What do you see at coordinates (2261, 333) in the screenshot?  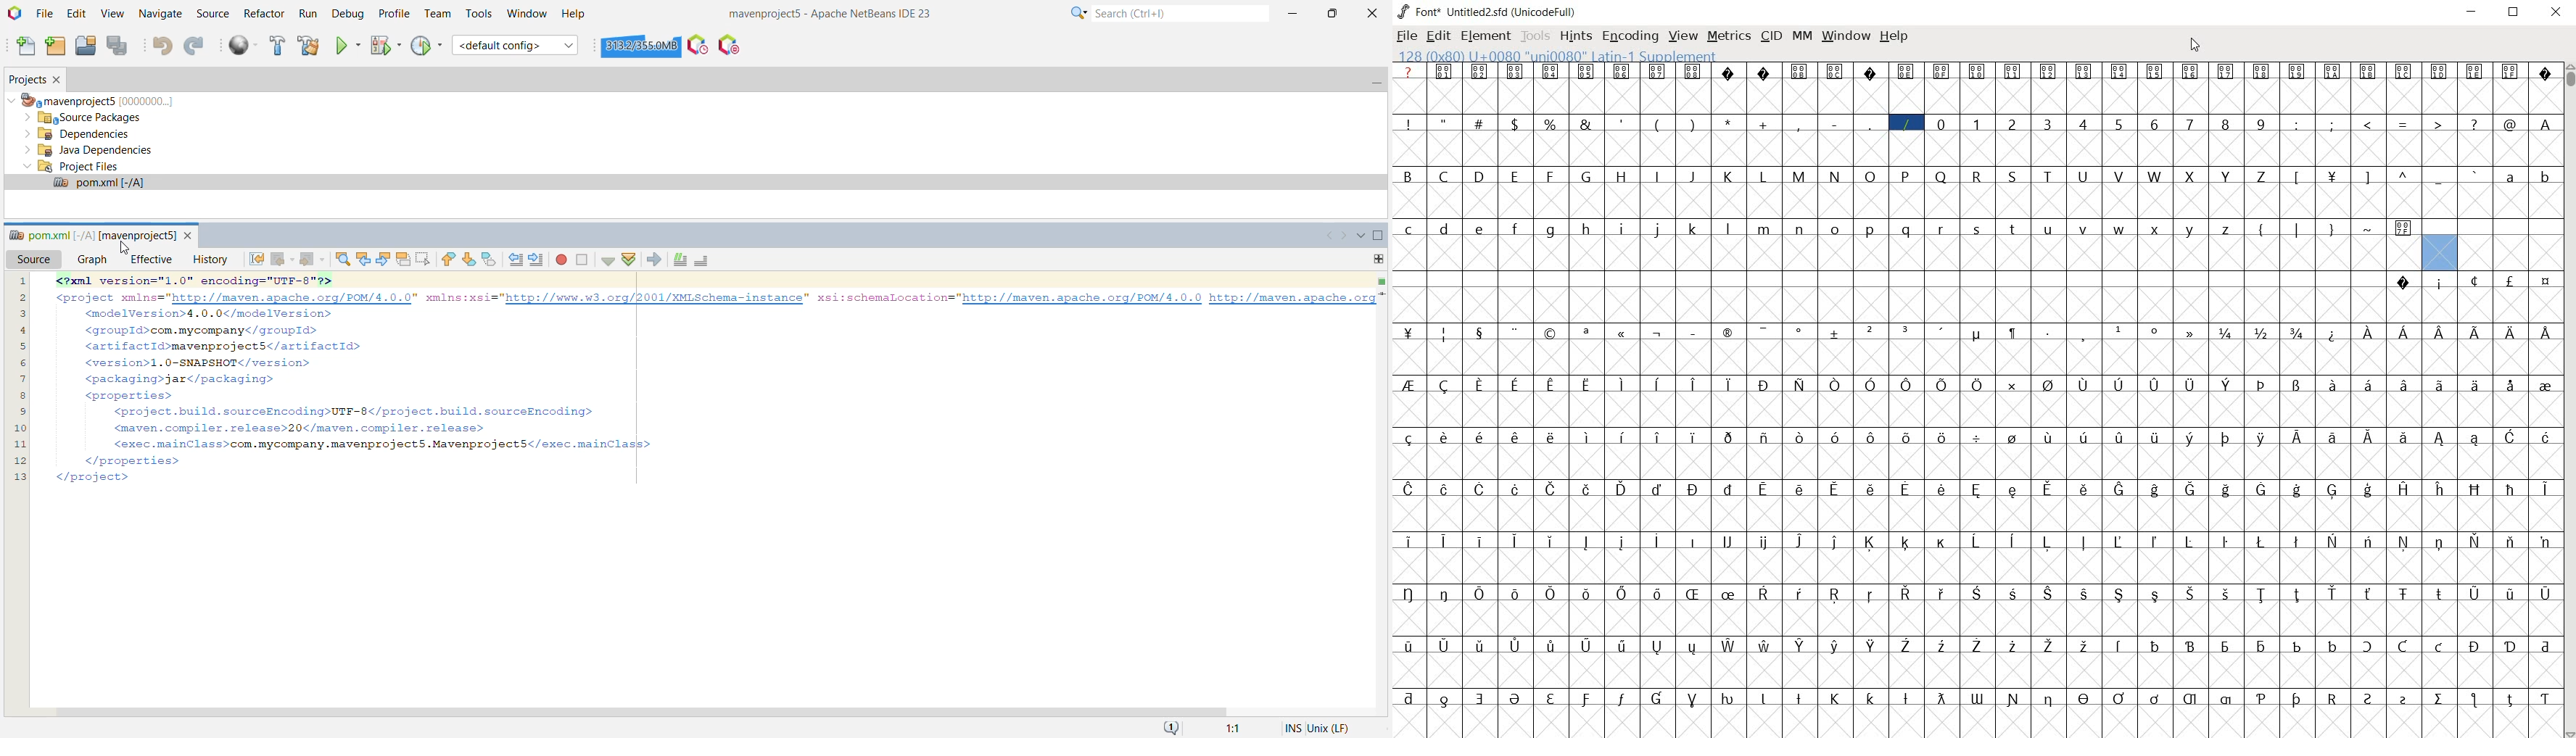 I see `glyph` at bounding box center [2261, 333].